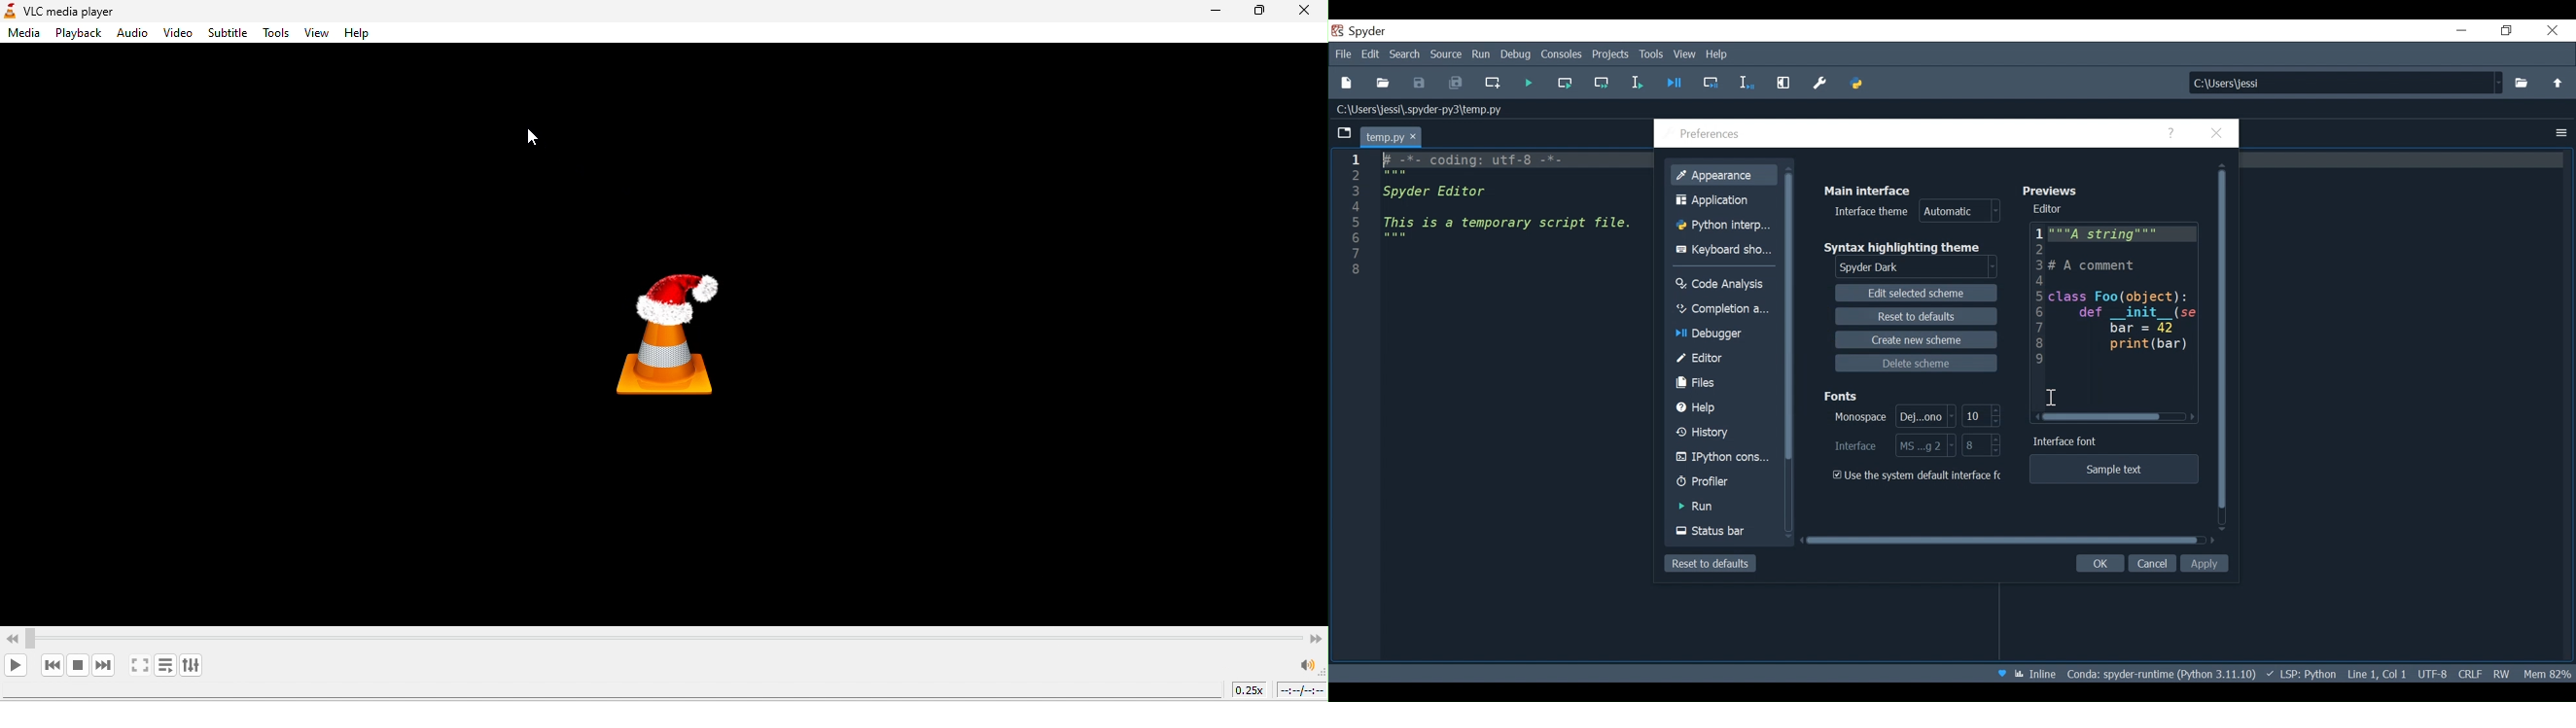  Describe the element at coordinates (1419, 83) in the screenshot. I see `Save File` at that location.